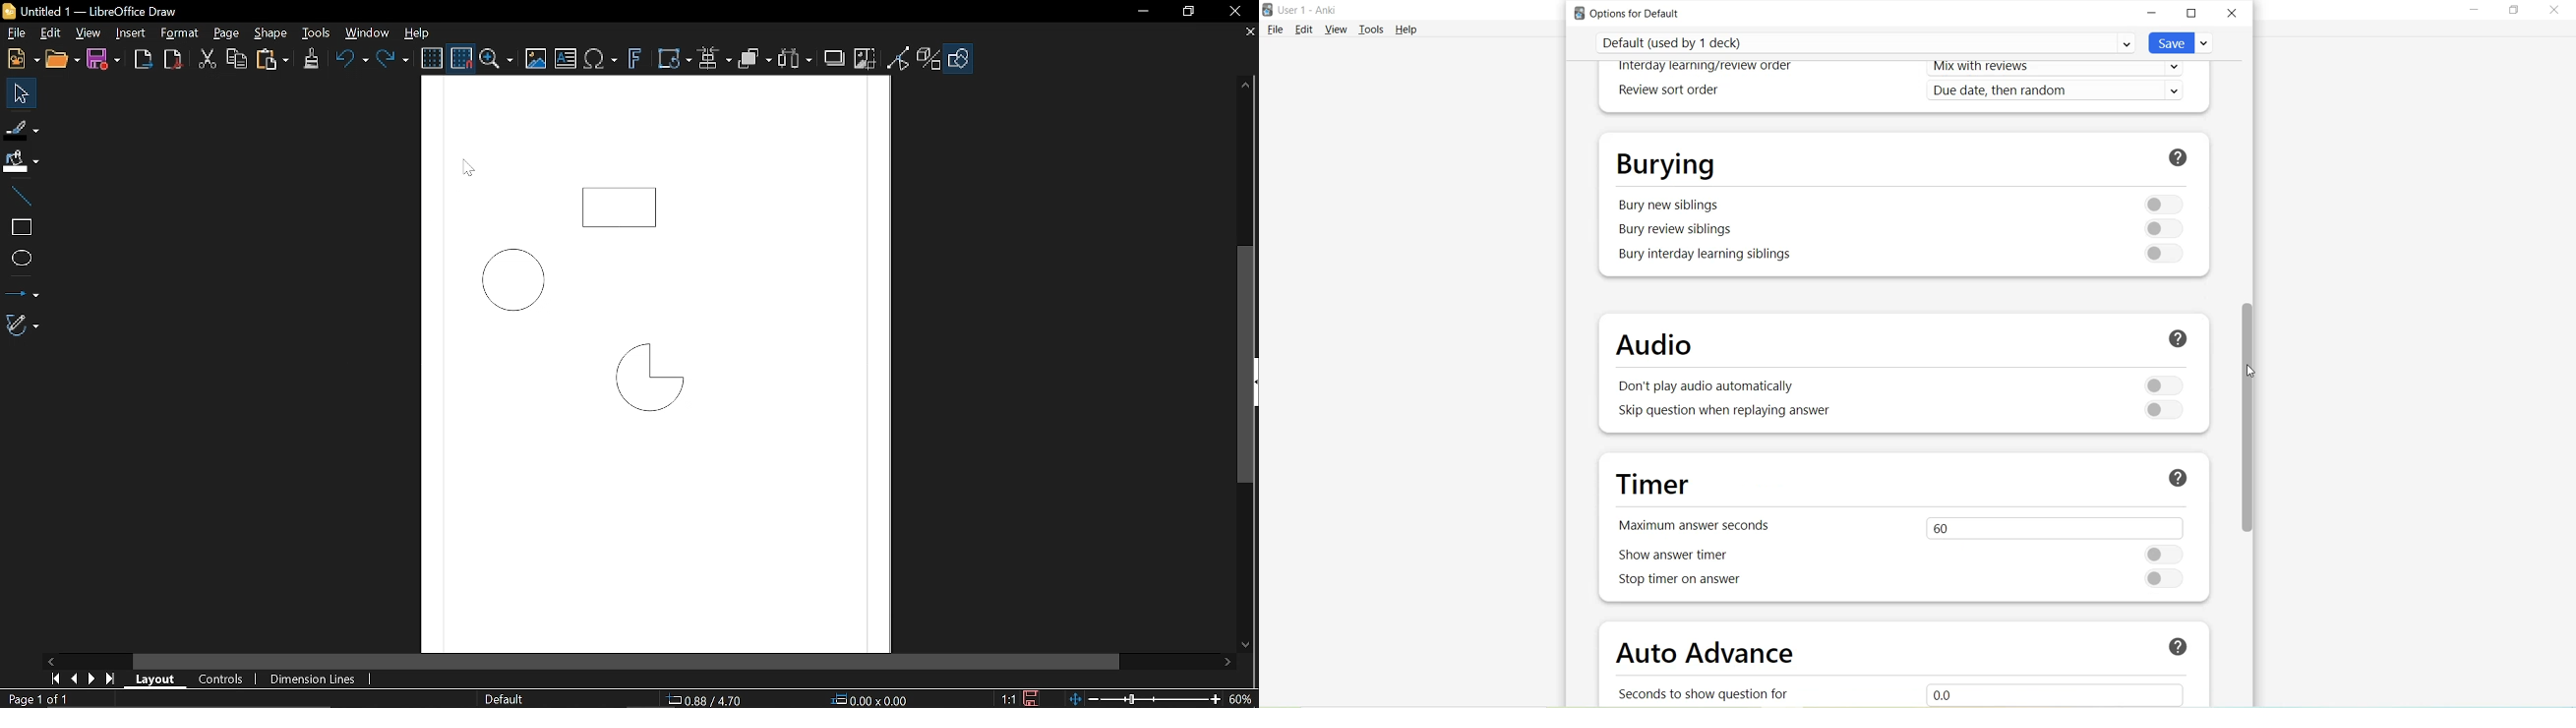 The image size is (2576, 728). Describe the element at coordinates (2060, 91) in the screenshot. I see `Due date, then random` at that location.